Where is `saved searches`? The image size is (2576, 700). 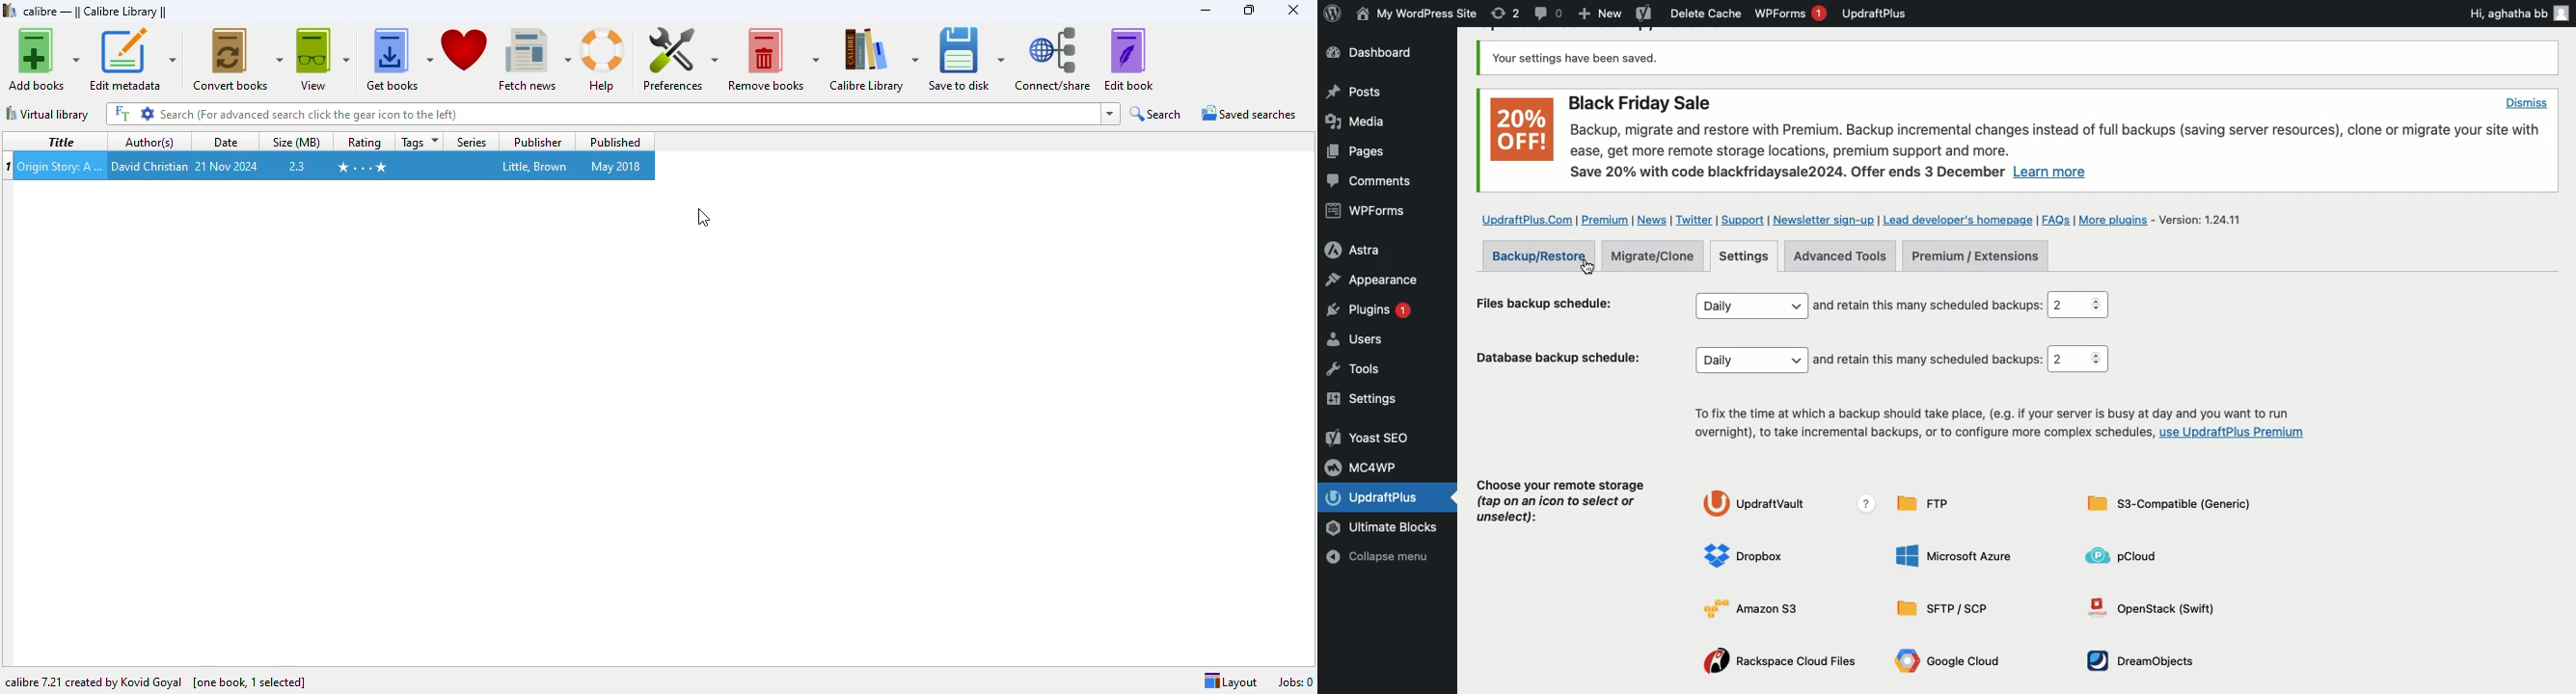 saved searches is located at coordinates (1249, 112).